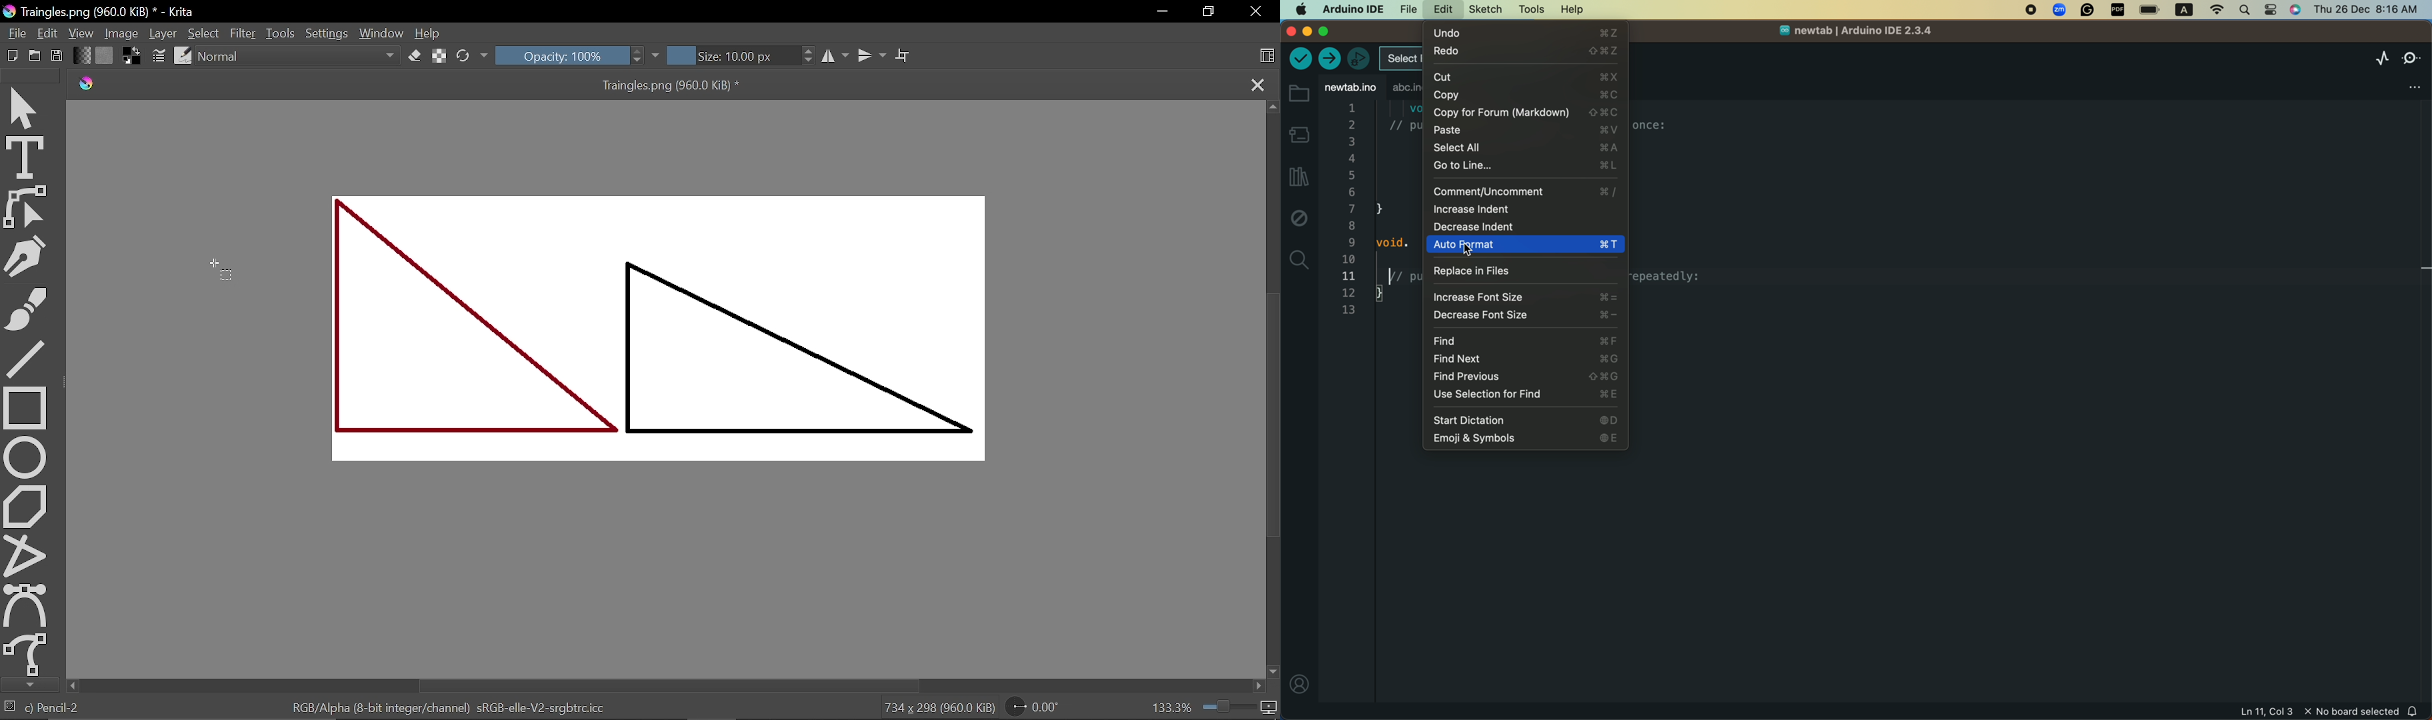 The height and width of the screenshot is (728, 2436). Describe the element at coordinates (25, 457) in the screenshot. I see `Ellipse tool` at that location.